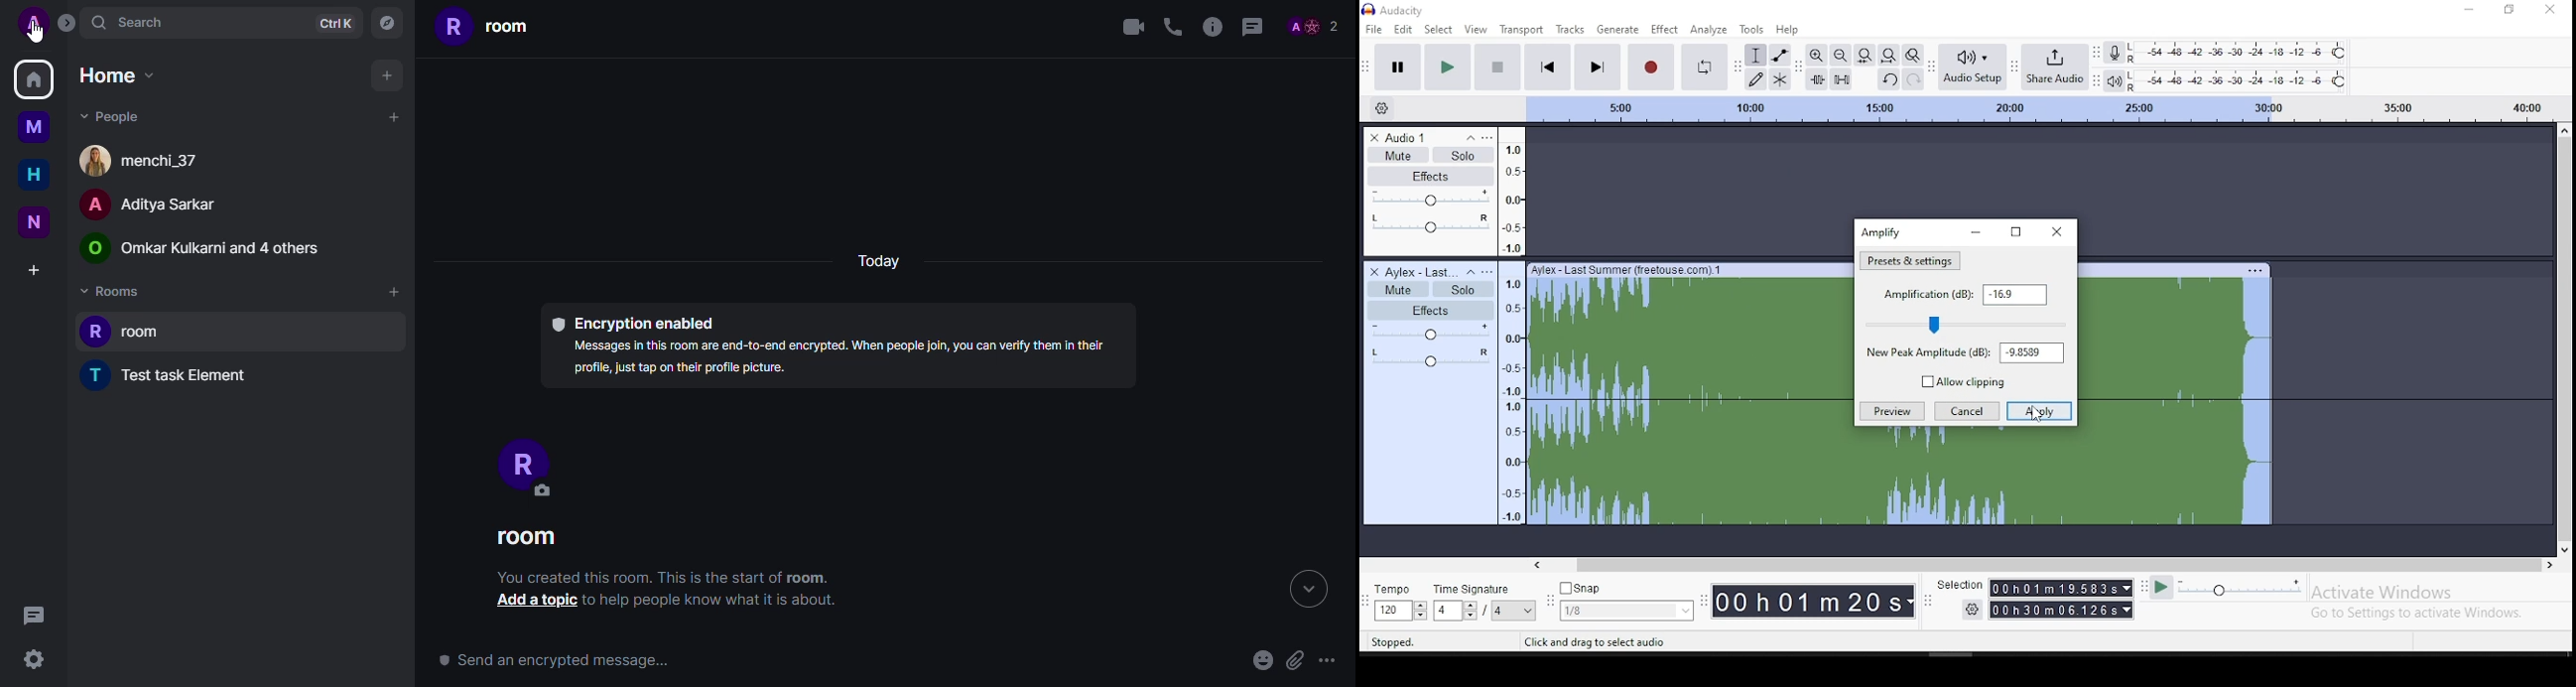  What do you see at coordinates (1864, 54) in the screenshot?
I see `fit selection to width` at bounding box center [1864, 54].